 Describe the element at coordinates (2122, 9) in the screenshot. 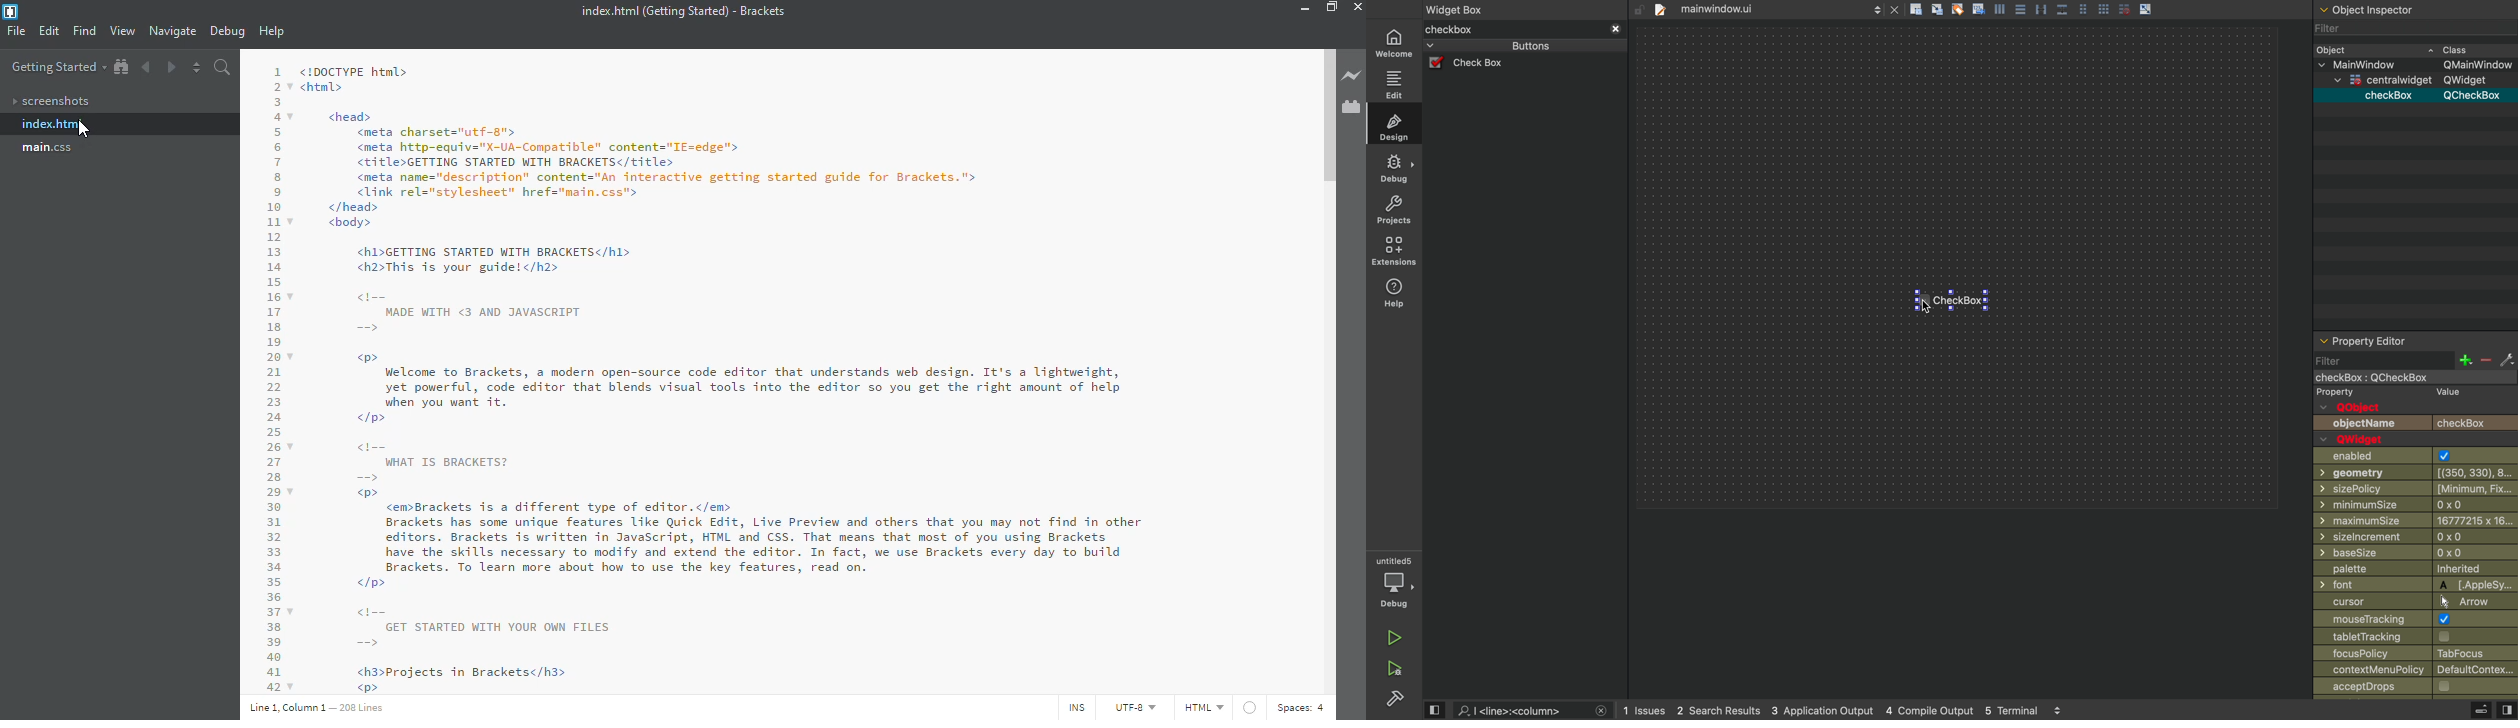

I see `disable grid snap` at that location.